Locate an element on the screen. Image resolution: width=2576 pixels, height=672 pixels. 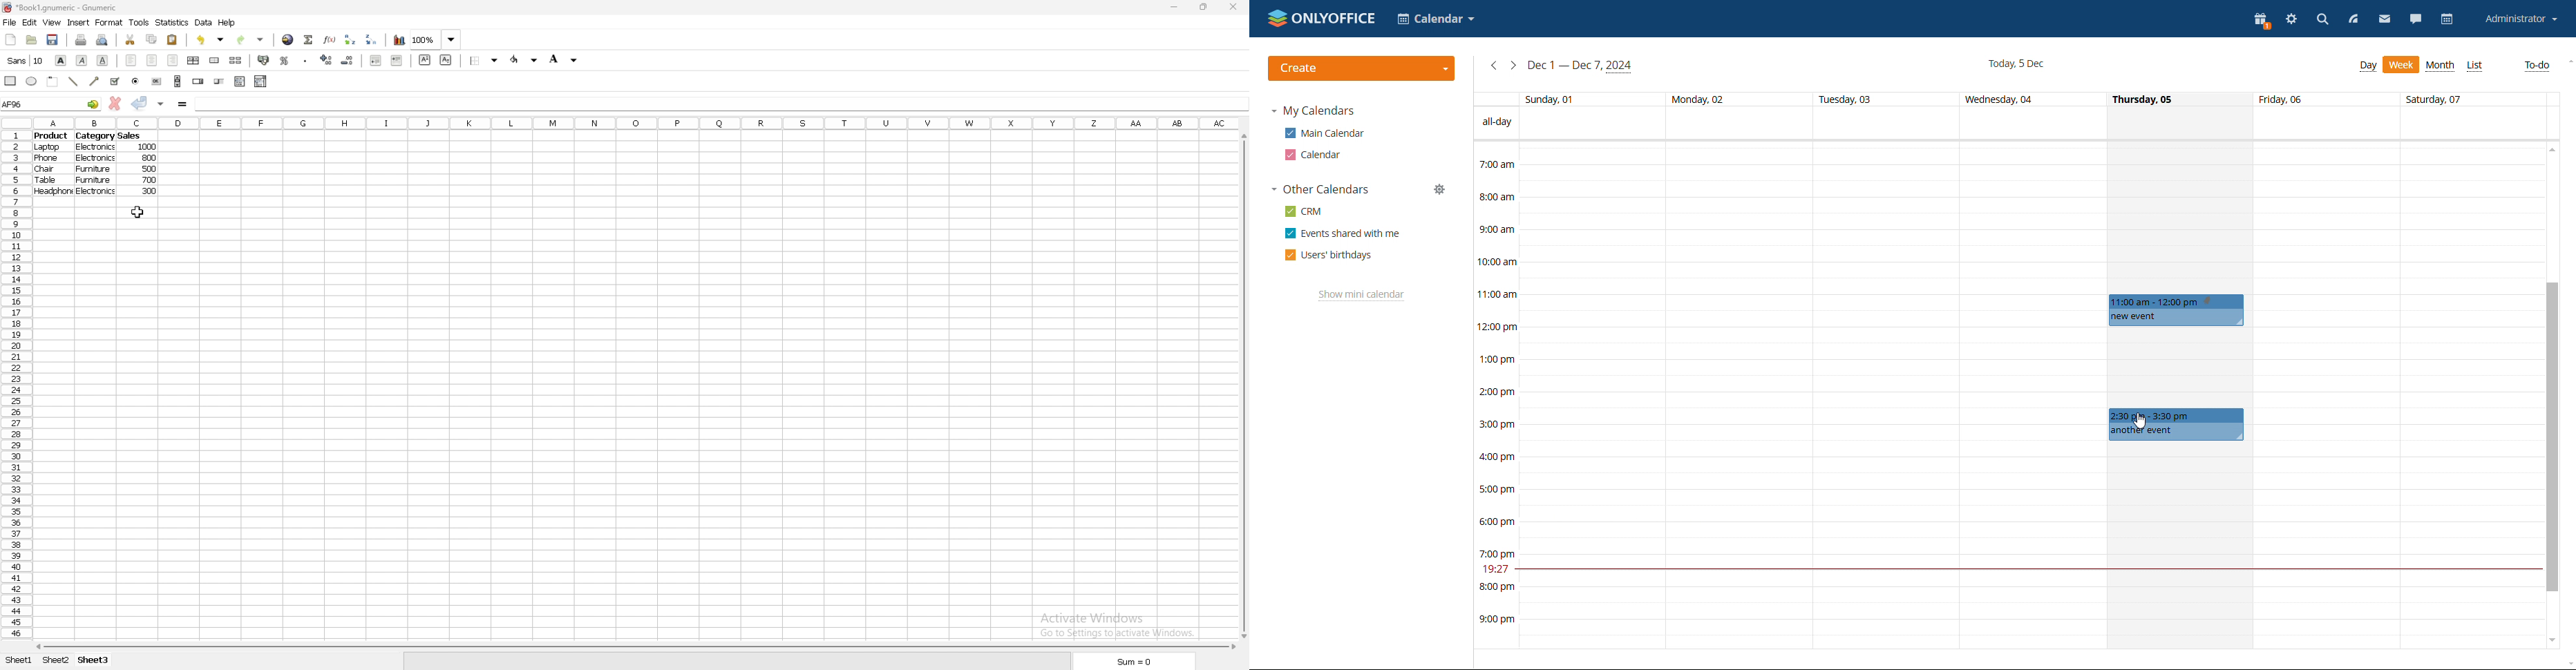
sort ascending is located at coordinates (351, 39).